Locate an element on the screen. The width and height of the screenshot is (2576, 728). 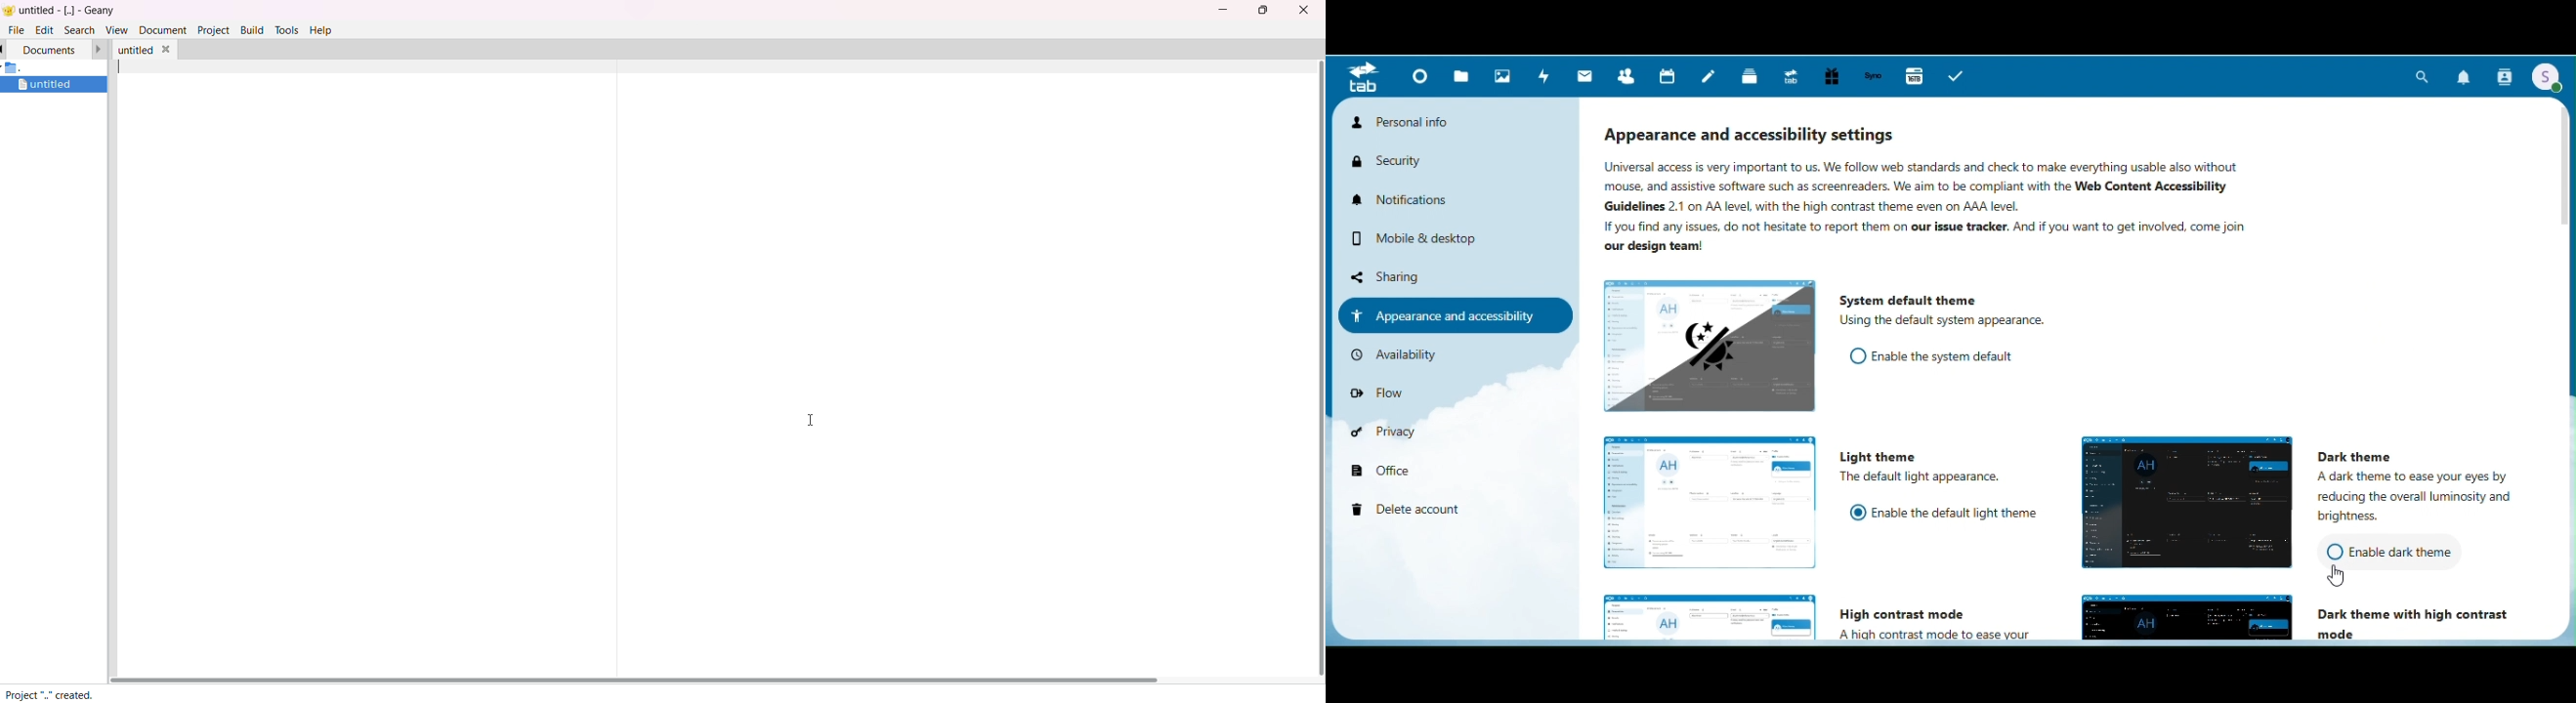
untitled is located at coordinates (55, 88).